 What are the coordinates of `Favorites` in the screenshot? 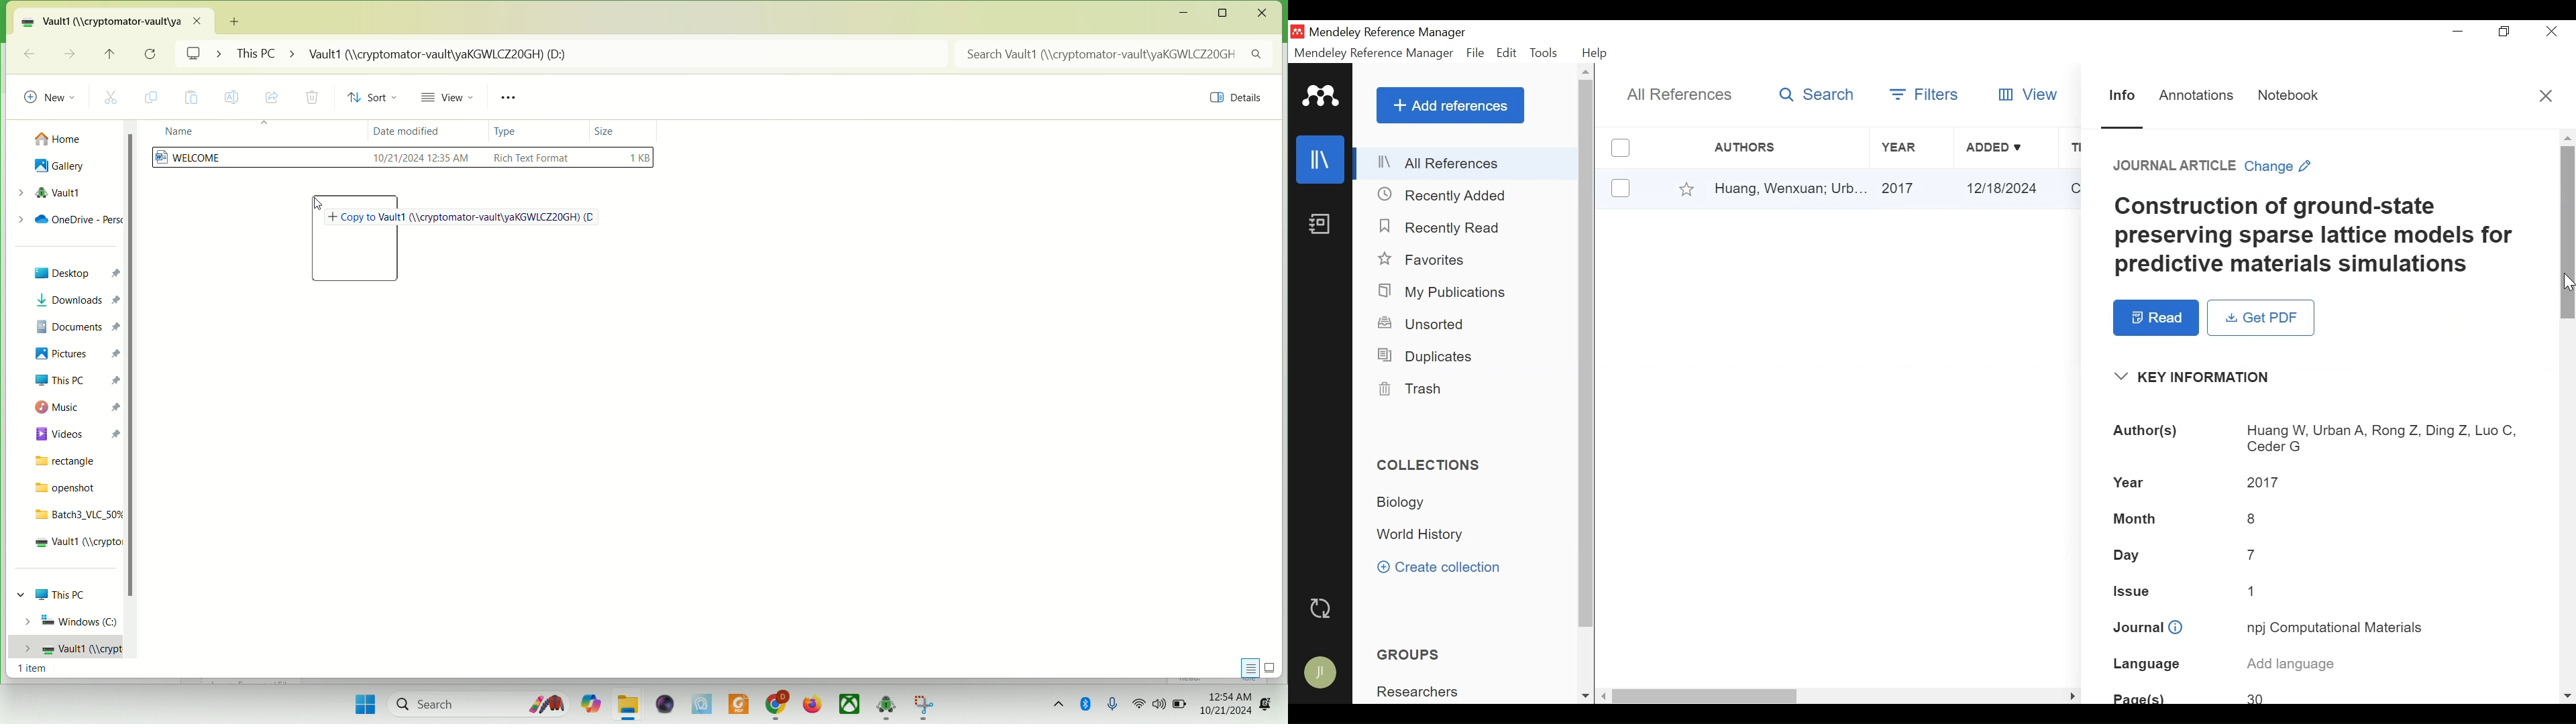 It's located at (1687, 188).